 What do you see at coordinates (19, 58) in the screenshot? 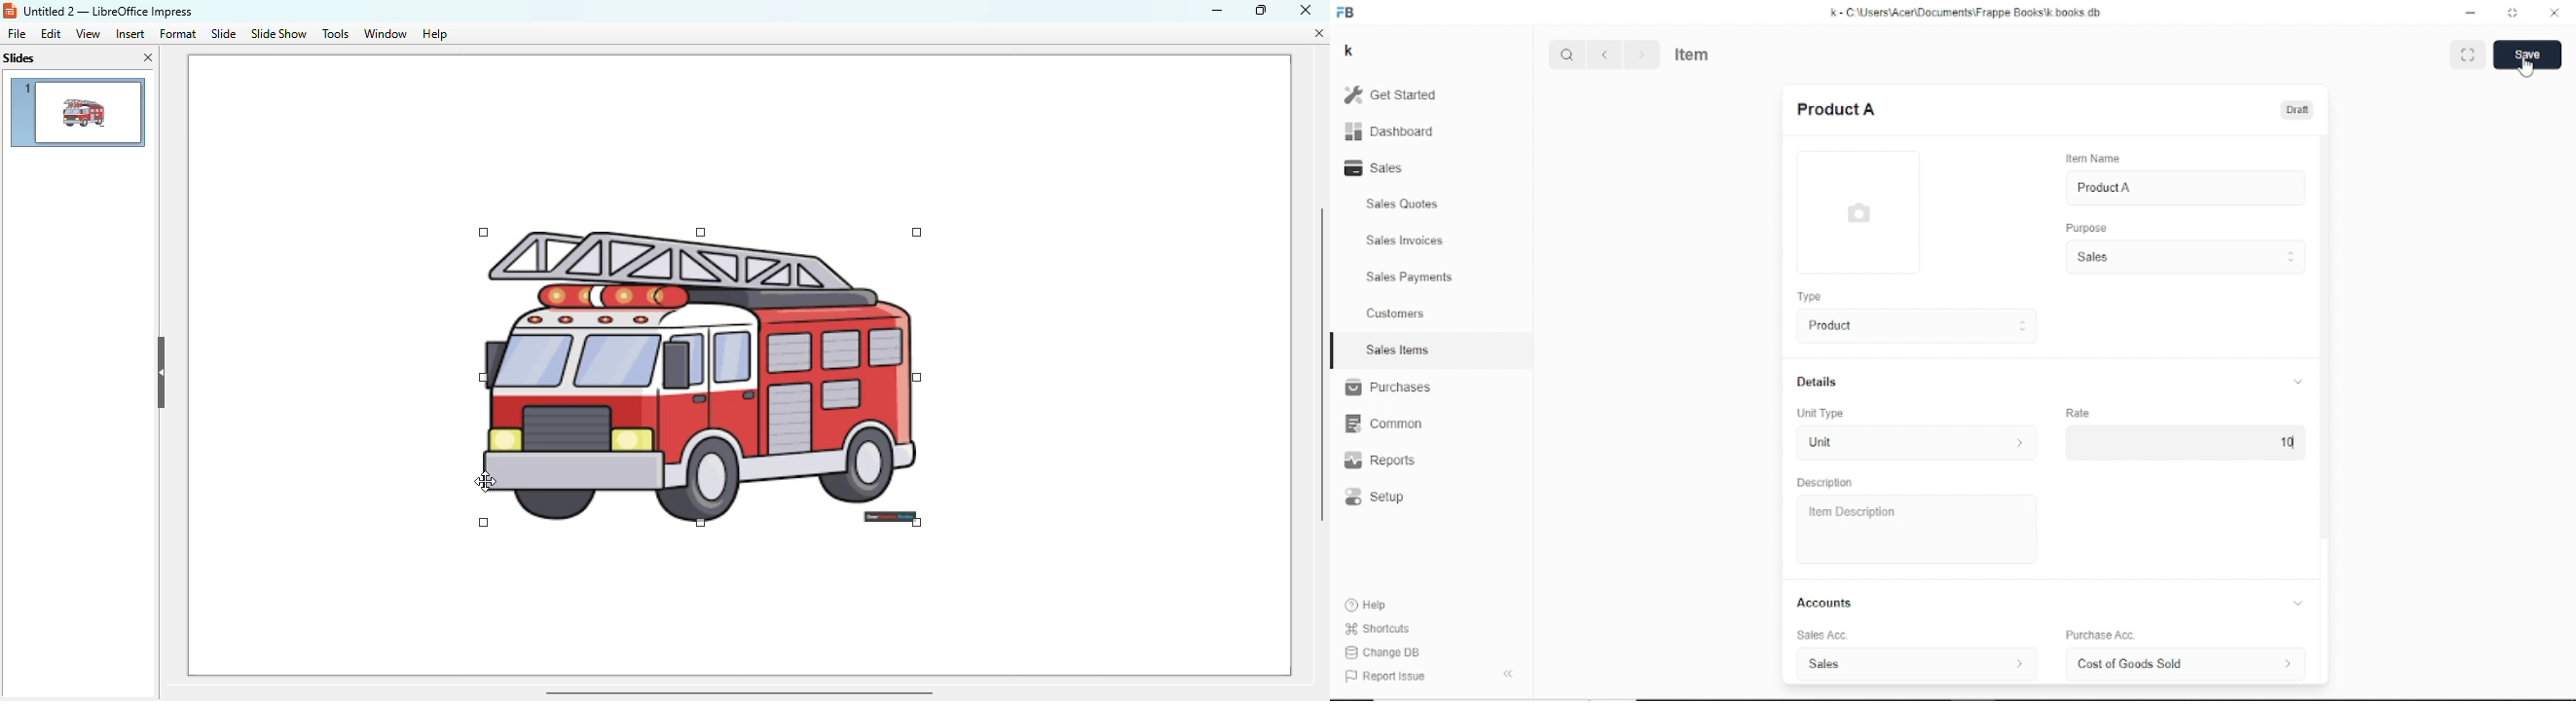
I see `slides` at bounding box center [19, 58].